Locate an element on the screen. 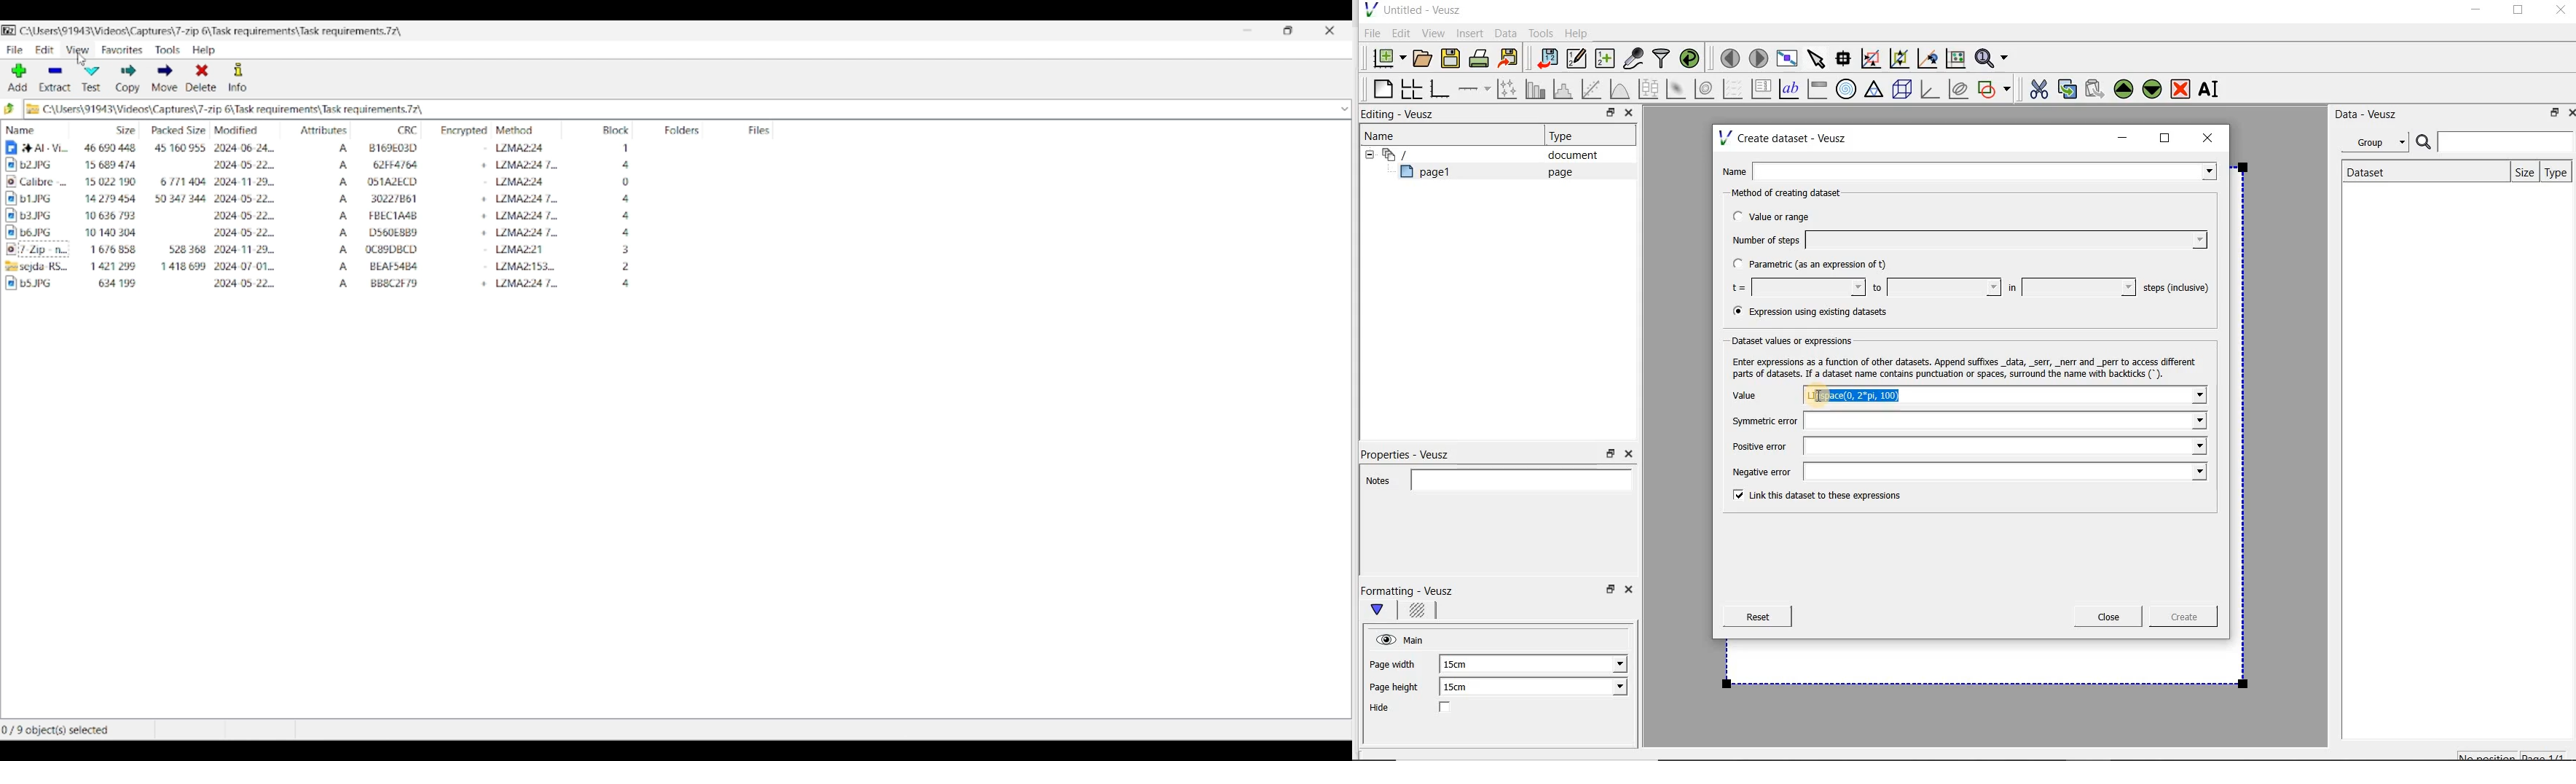  size is located at coordinates (2521, 171).